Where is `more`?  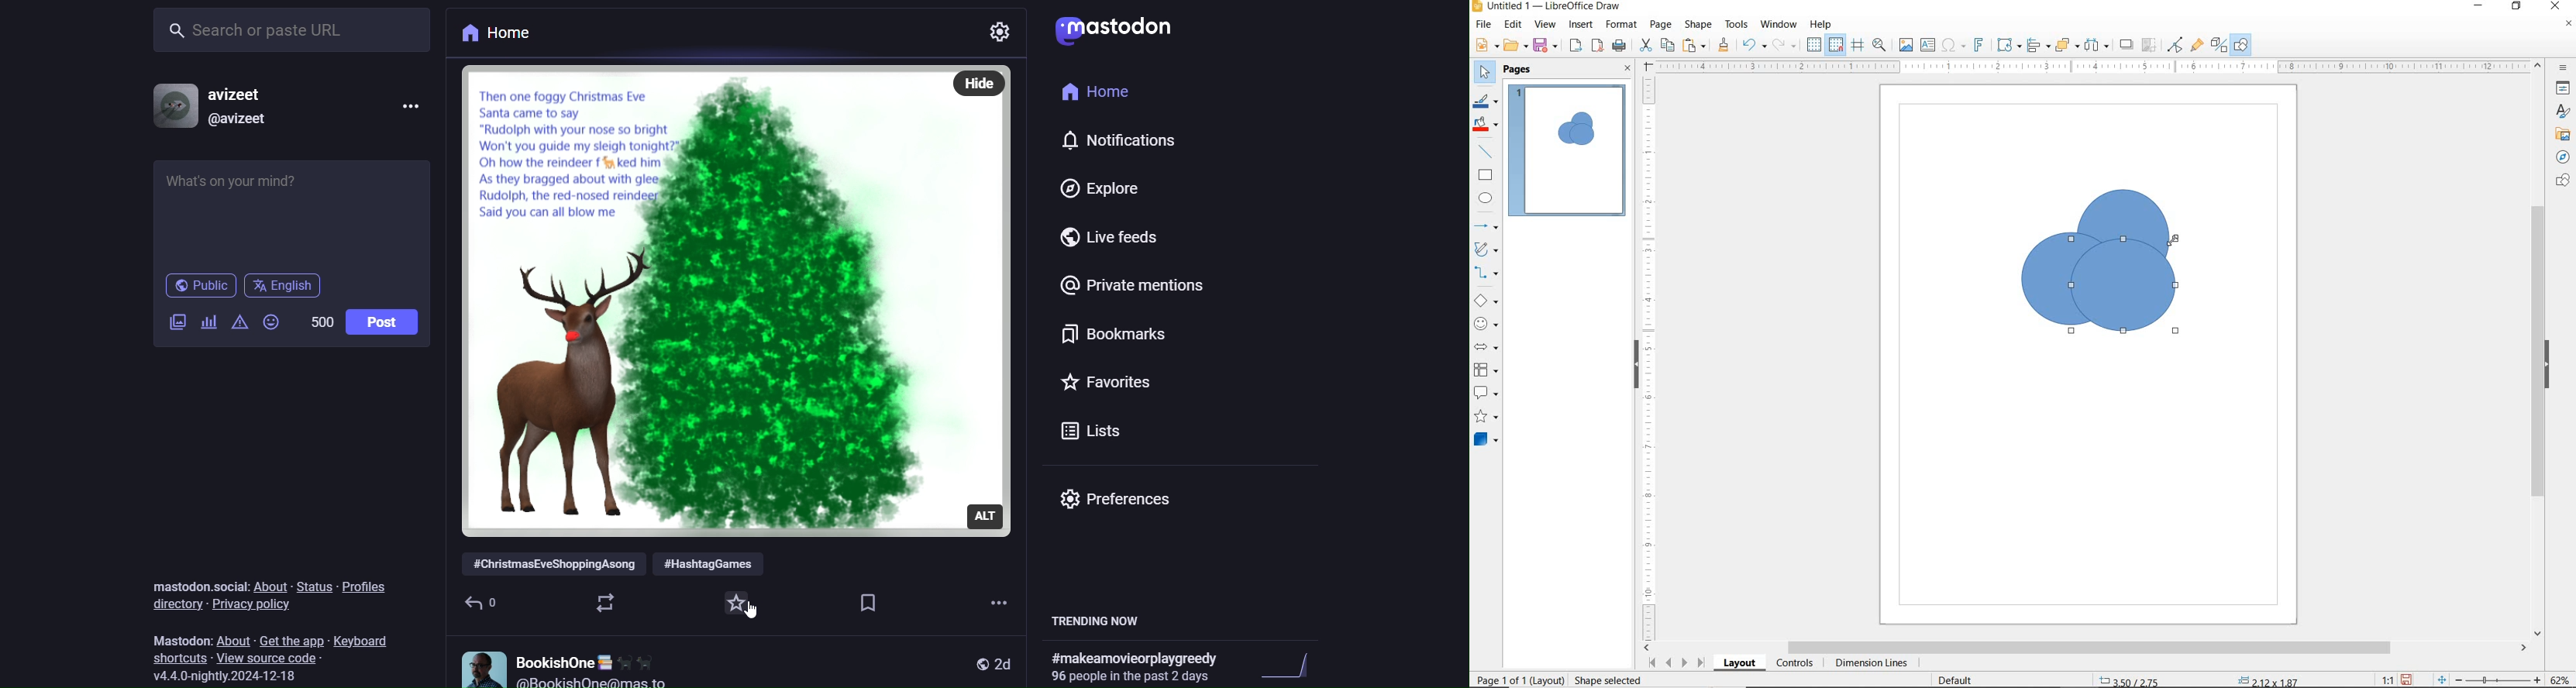
more is located at coordinates (415, 104).